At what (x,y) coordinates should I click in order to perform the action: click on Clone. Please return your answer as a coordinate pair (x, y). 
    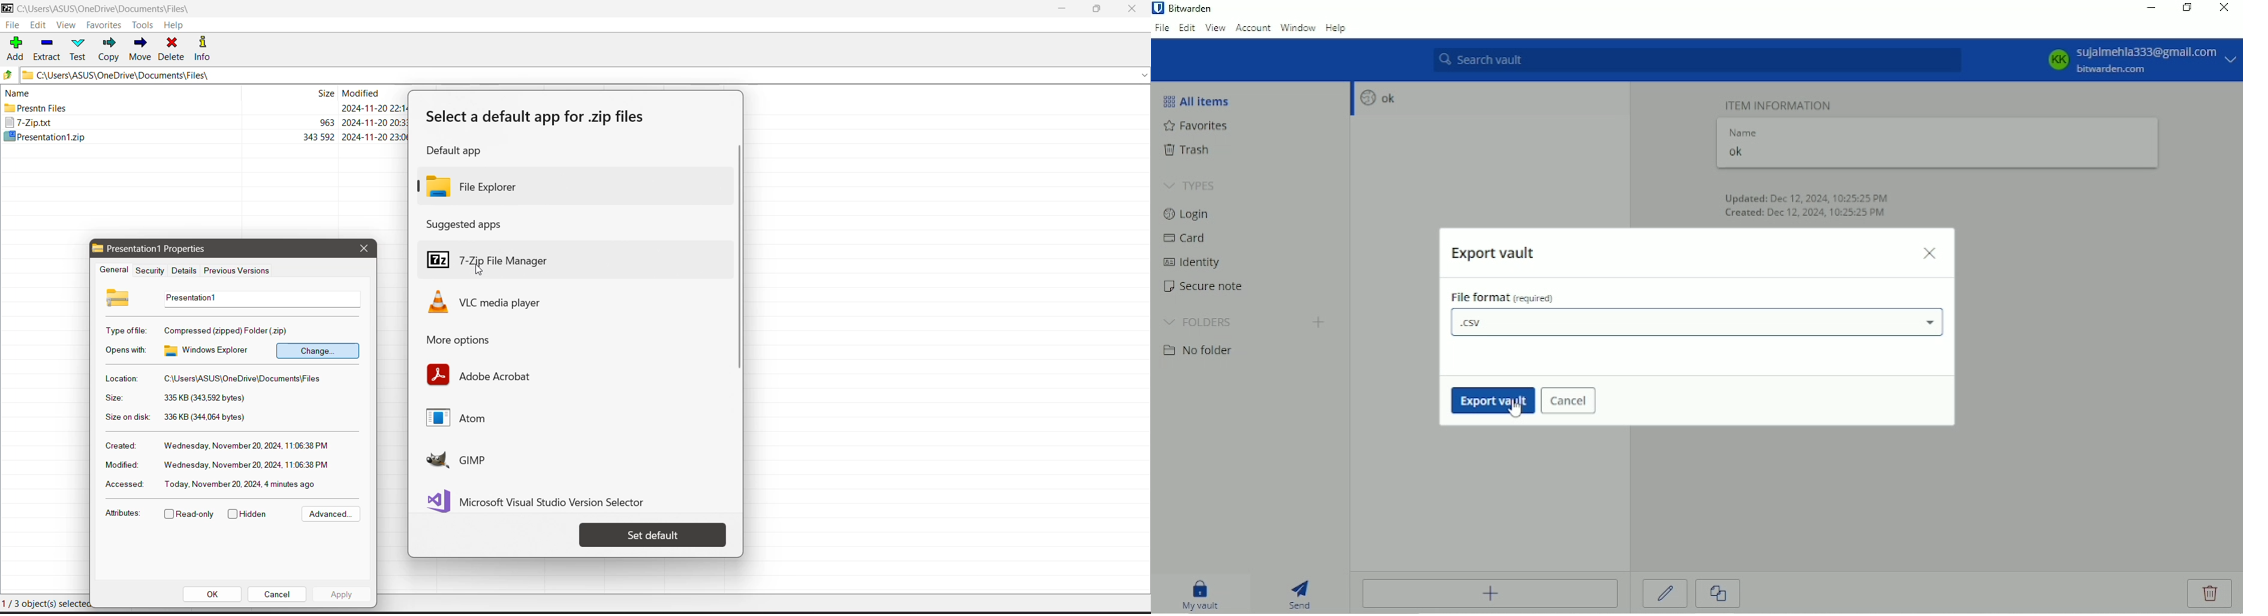
    Looking at the image, I should click on (1717, 594).